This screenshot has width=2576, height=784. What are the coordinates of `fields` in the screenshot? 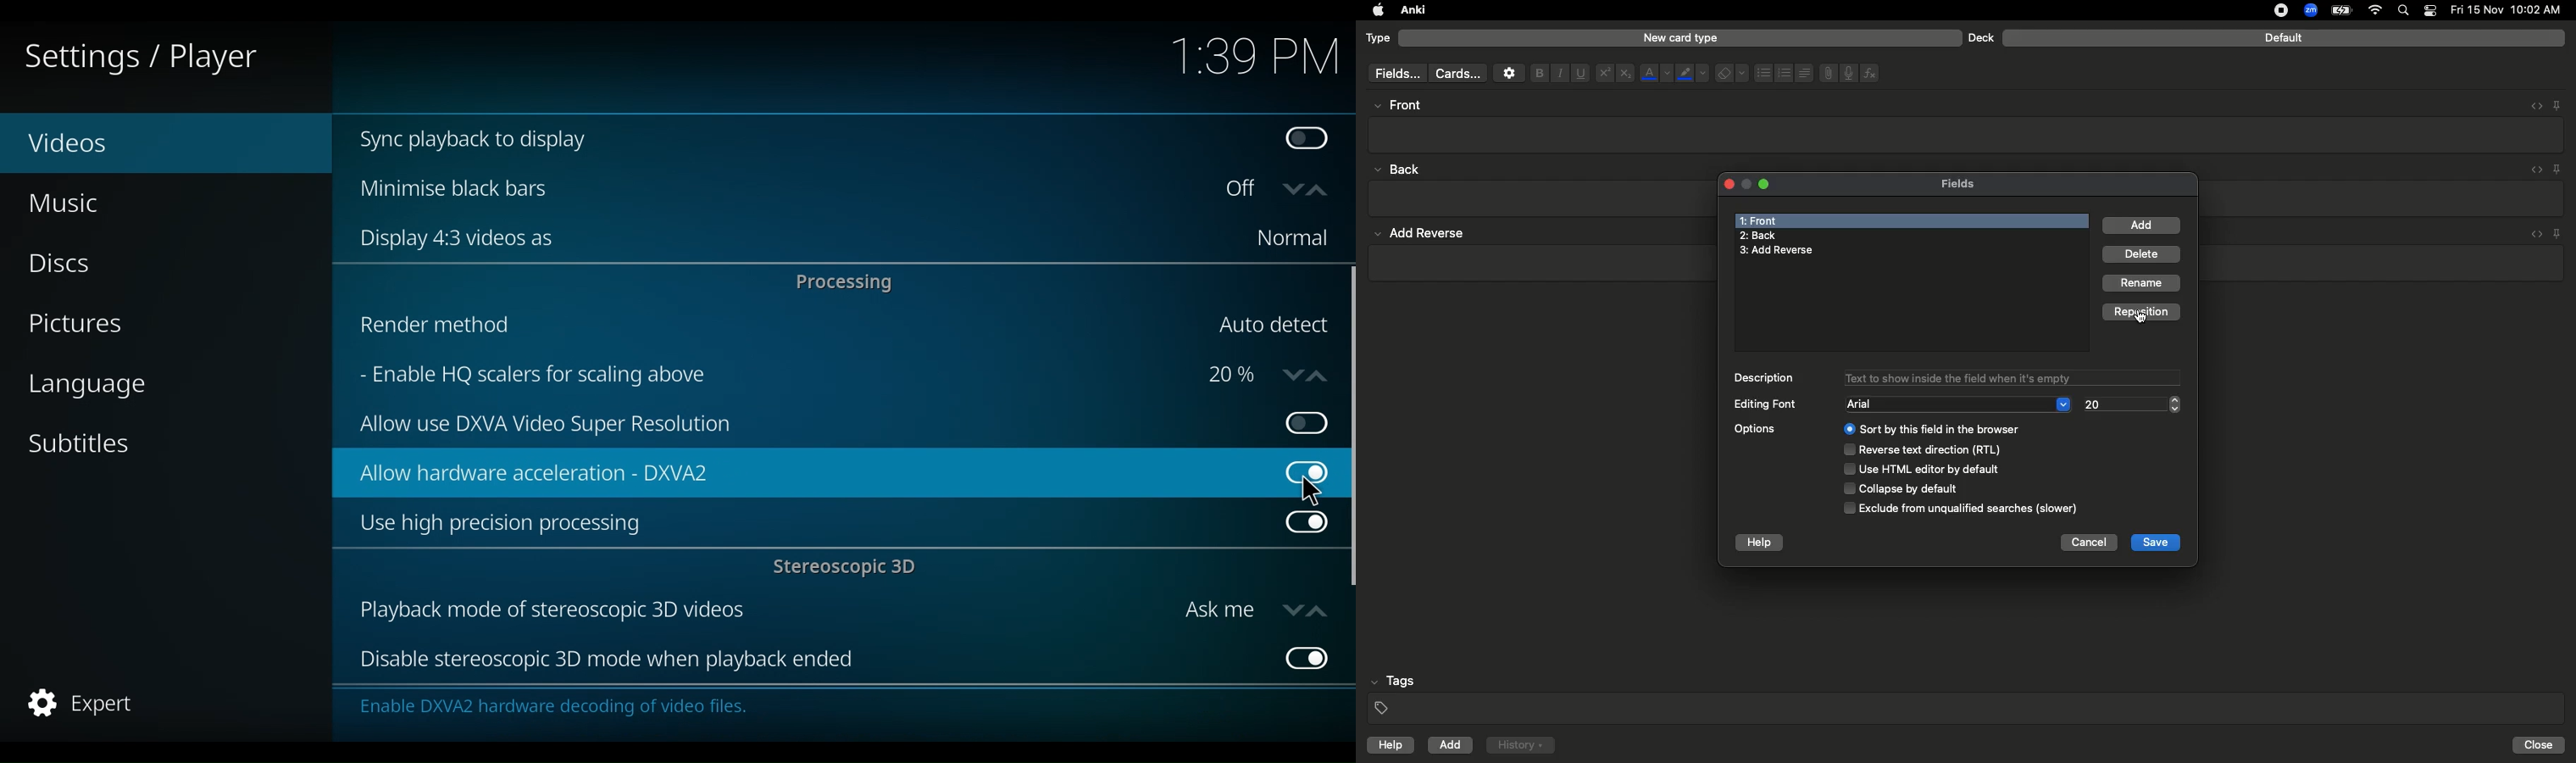 It's located at (1393, 74).